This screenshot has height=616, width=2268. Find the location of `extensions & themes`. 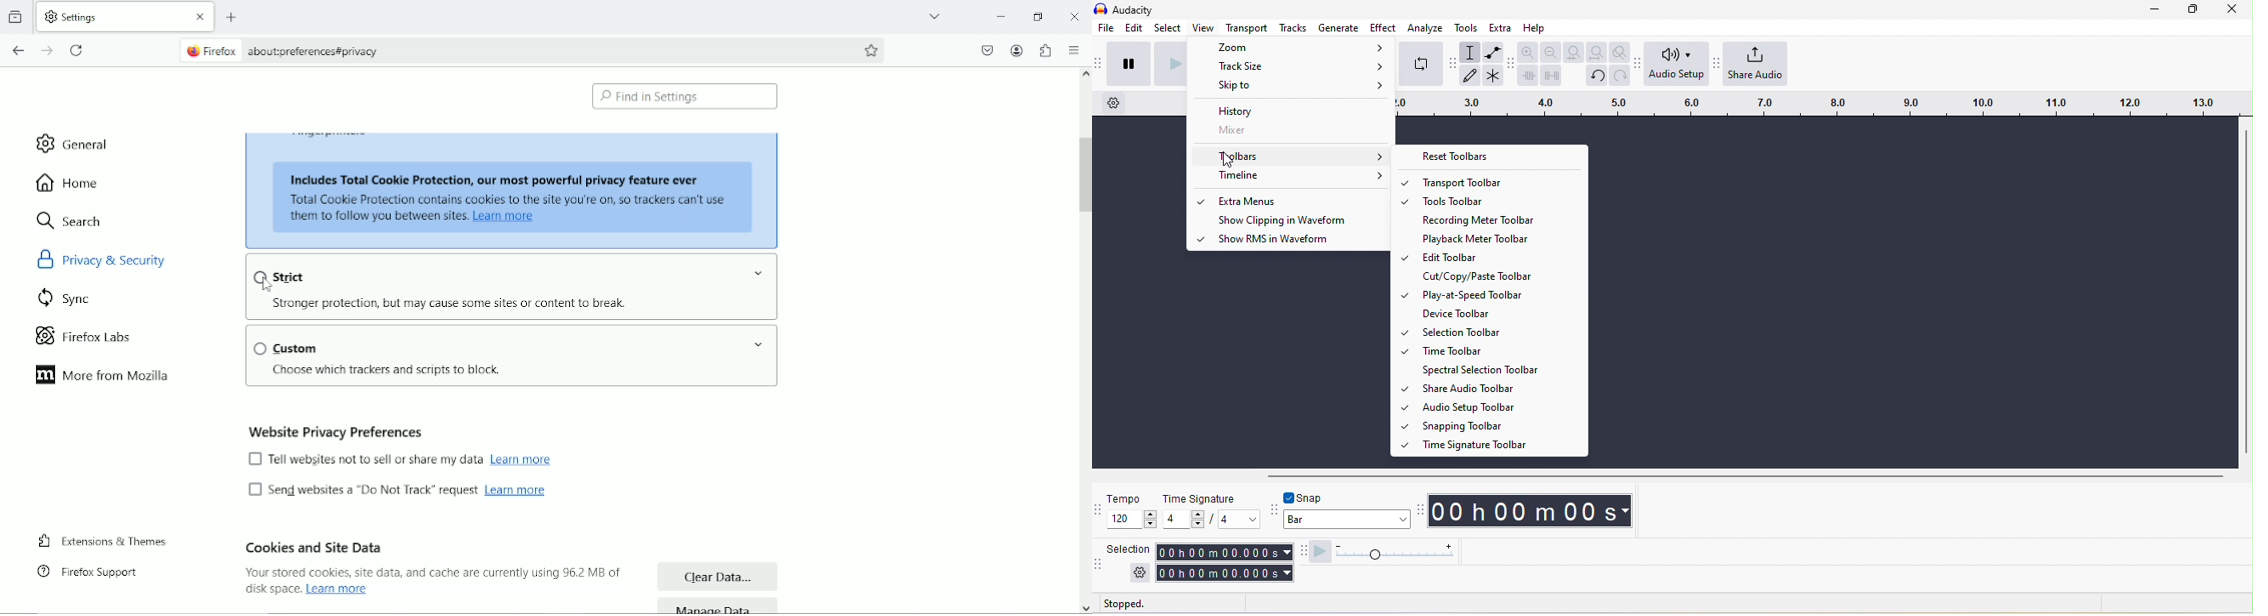

extensions & themes is located at coordinates (100, 541).